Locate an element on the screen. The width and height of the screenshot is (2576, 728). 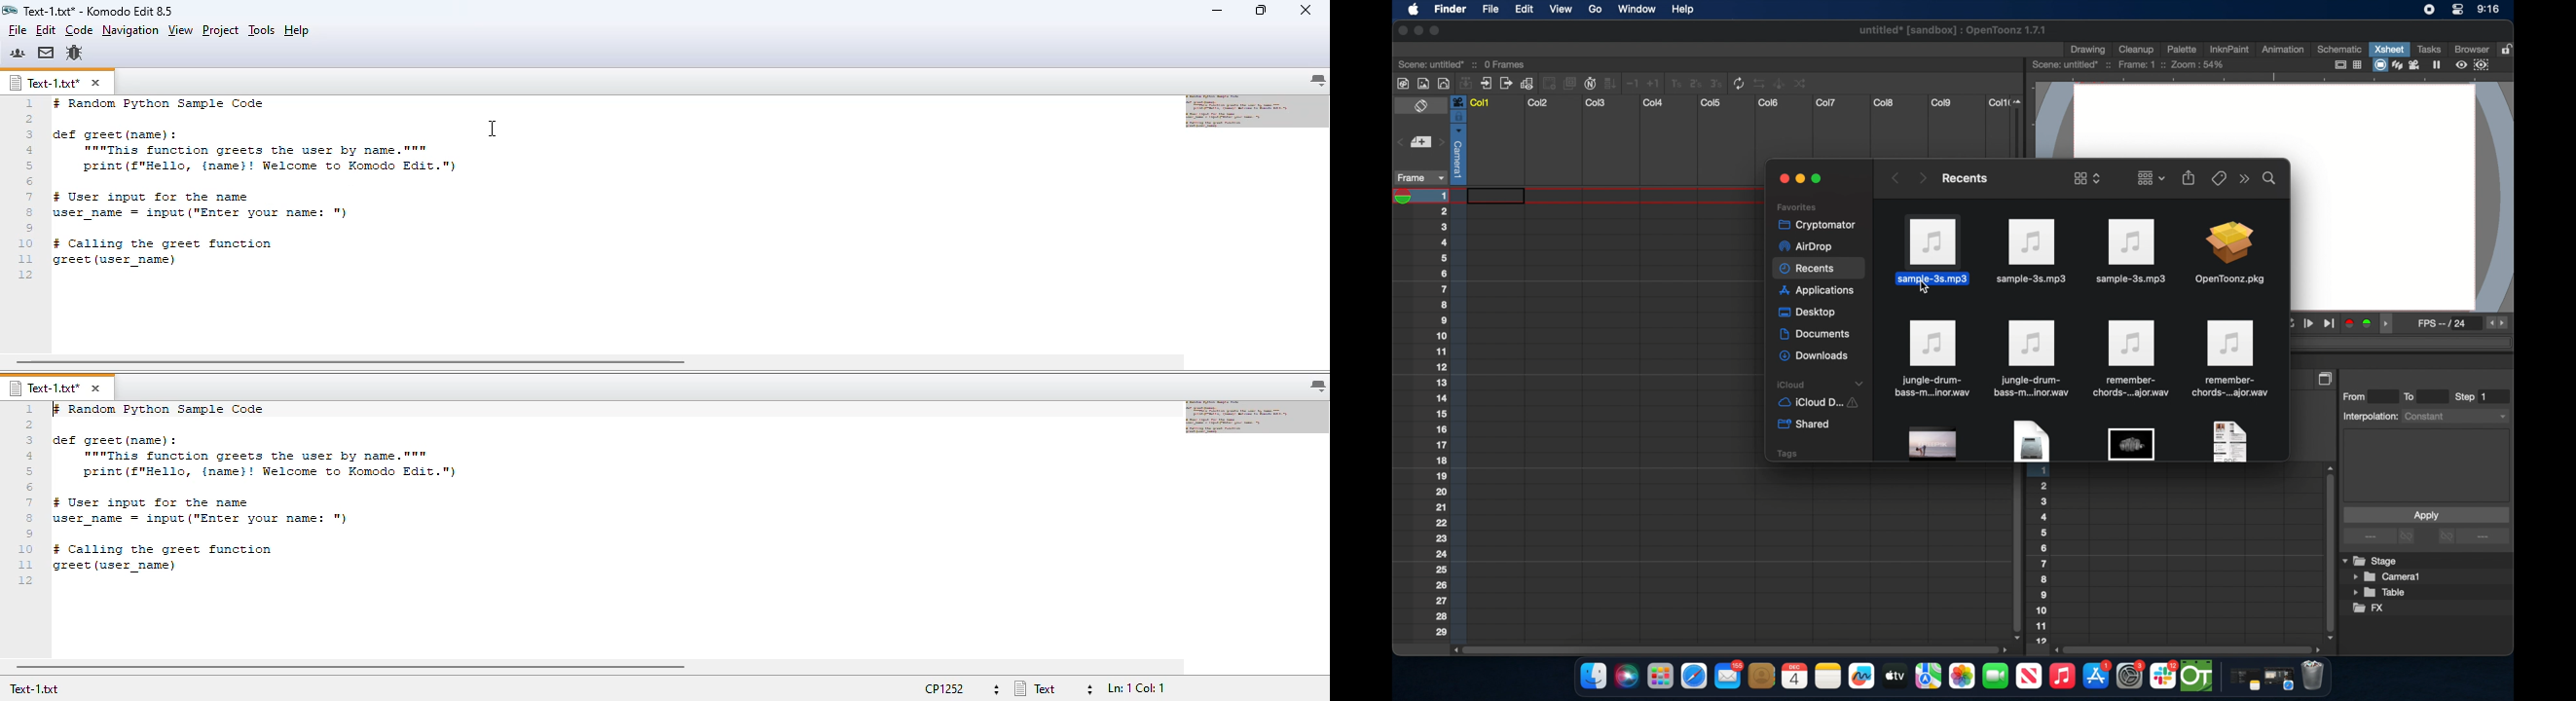
siri is located at coordinates (1625, 676).